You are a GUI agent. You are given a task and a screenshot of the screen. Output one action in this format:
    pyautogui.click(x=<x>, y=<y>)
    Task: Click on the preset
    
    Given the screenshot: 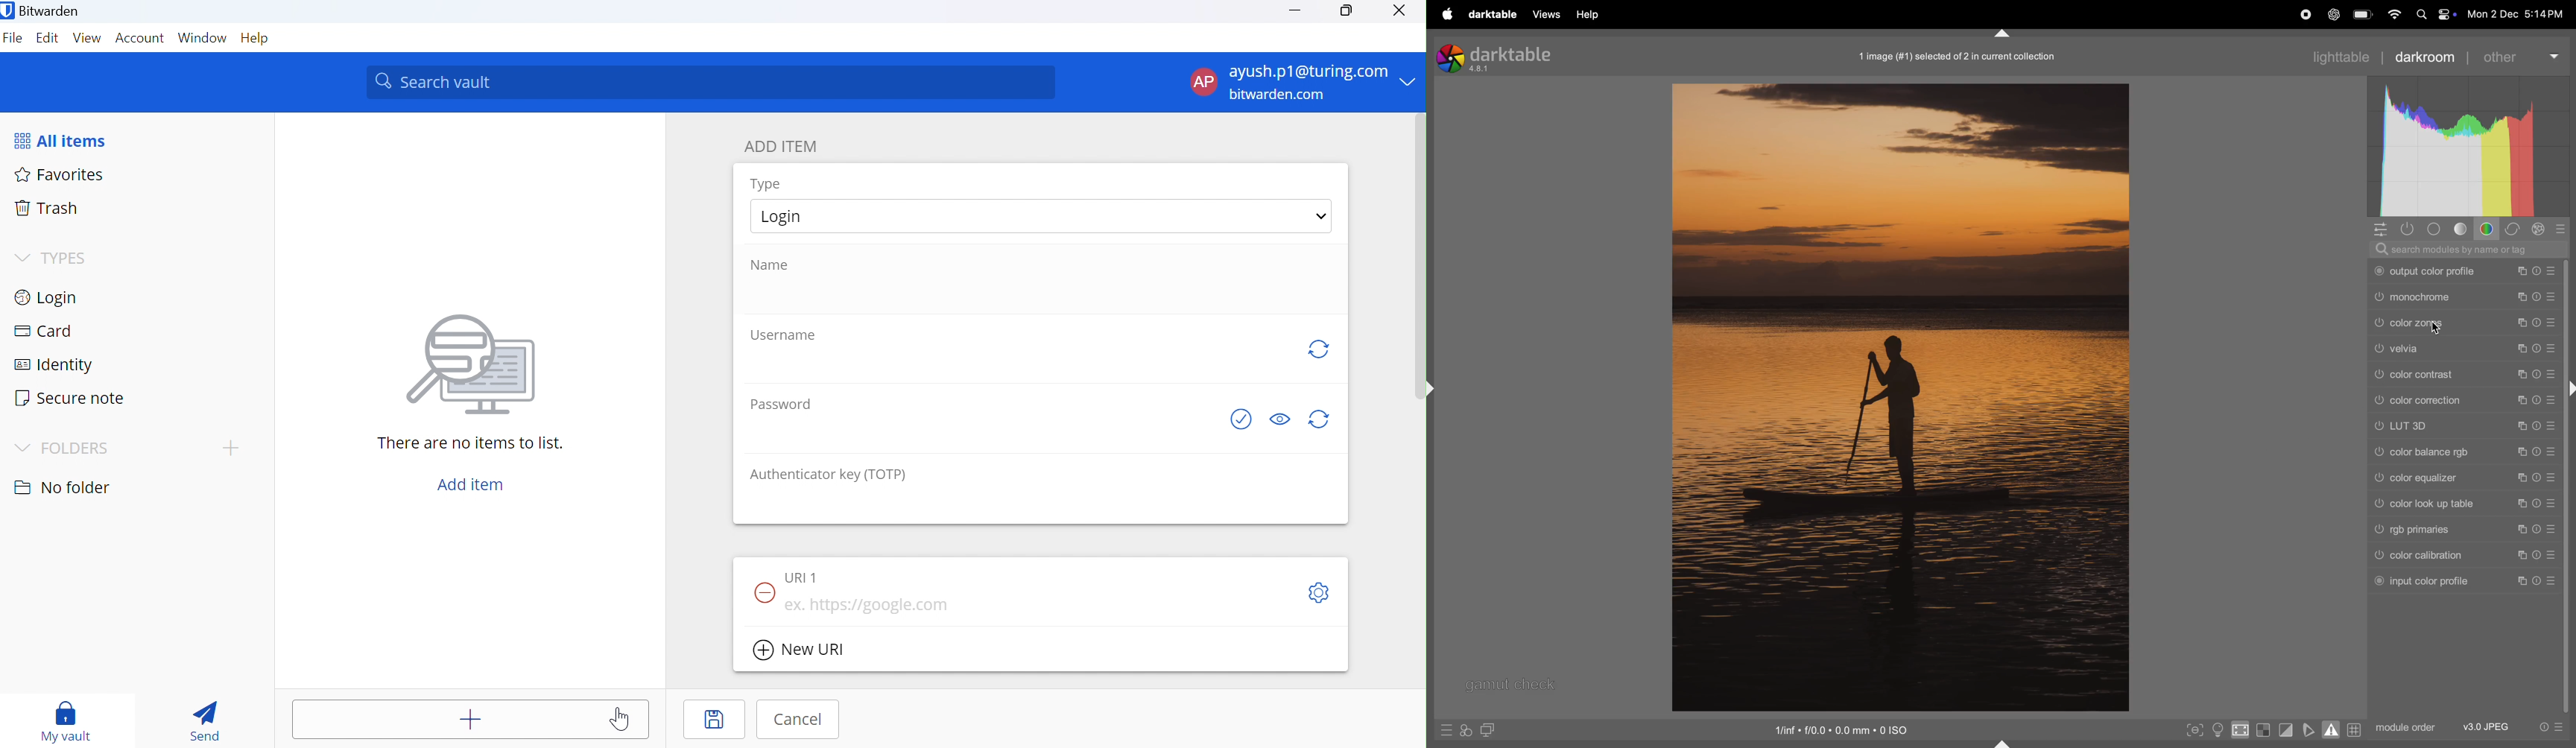 What is the action you would take?
    pyautogui.click(x=2552, y=323)
    